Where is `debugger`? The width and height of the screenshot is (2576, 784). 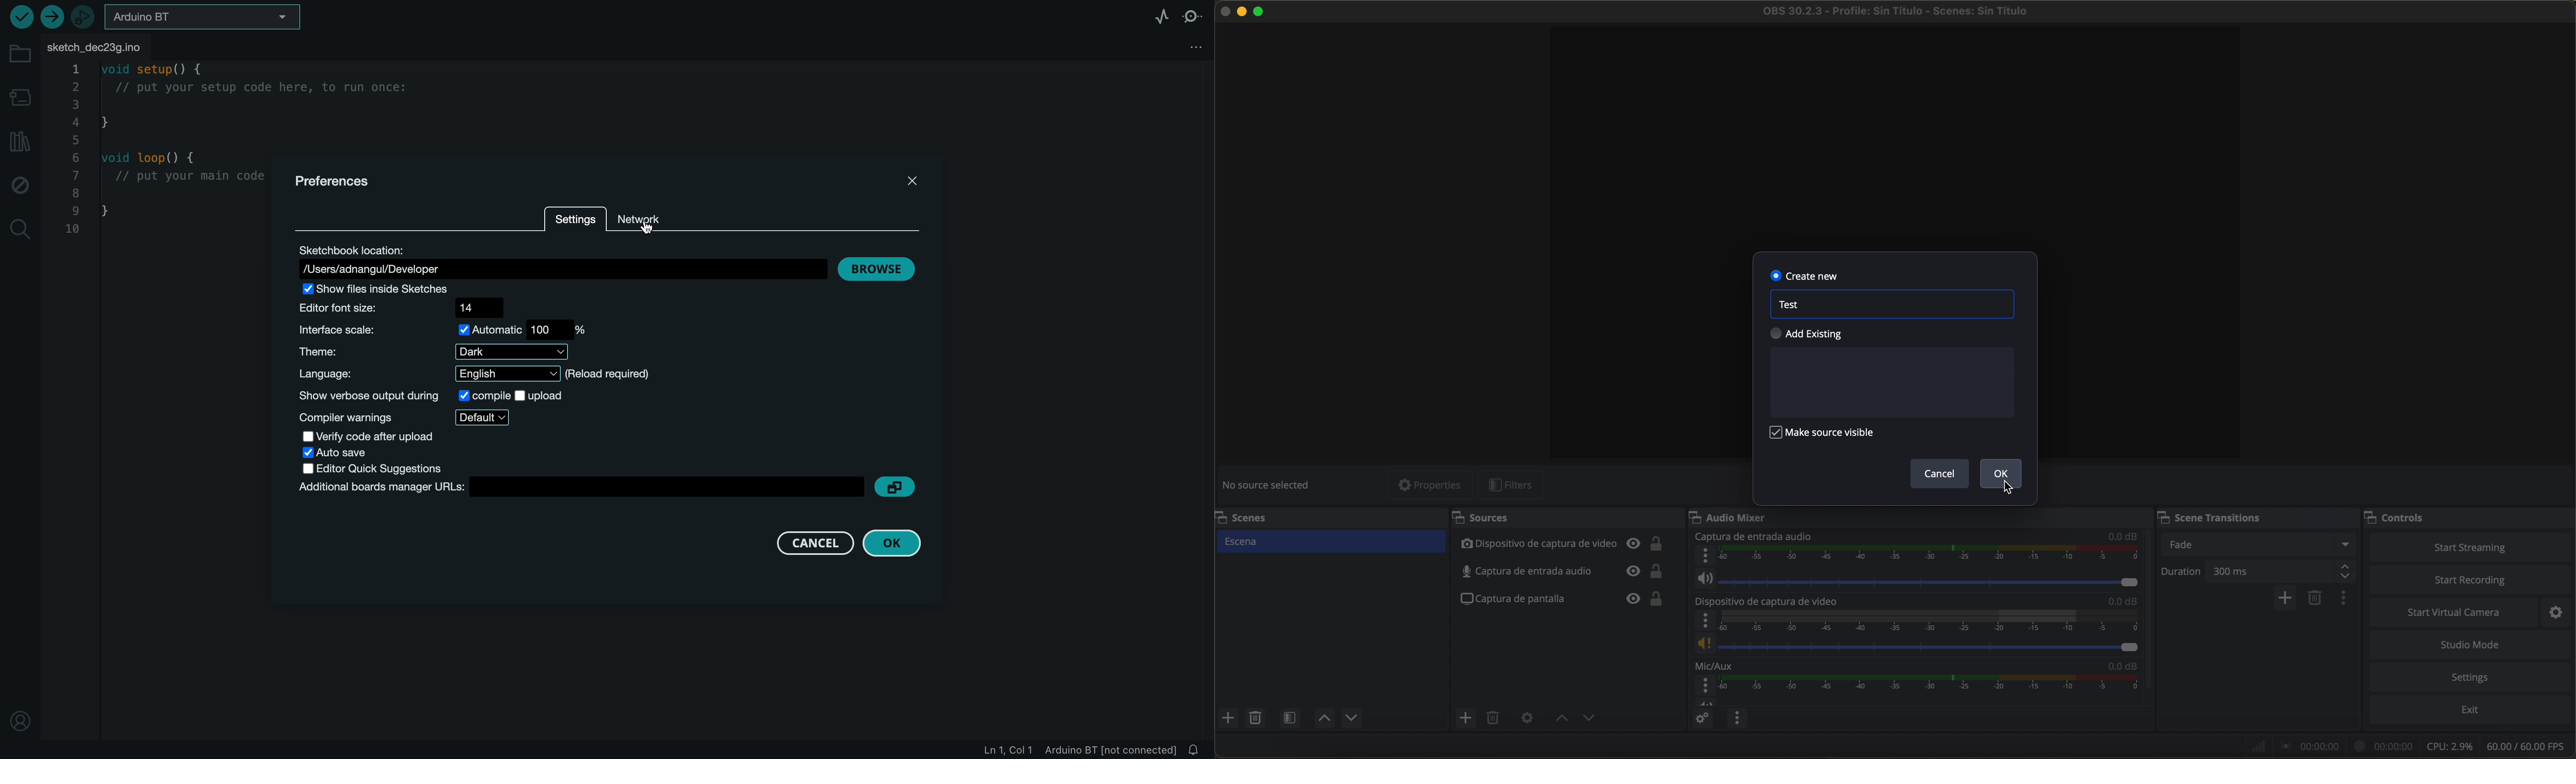
debugger is located at coordinates (84, 17).